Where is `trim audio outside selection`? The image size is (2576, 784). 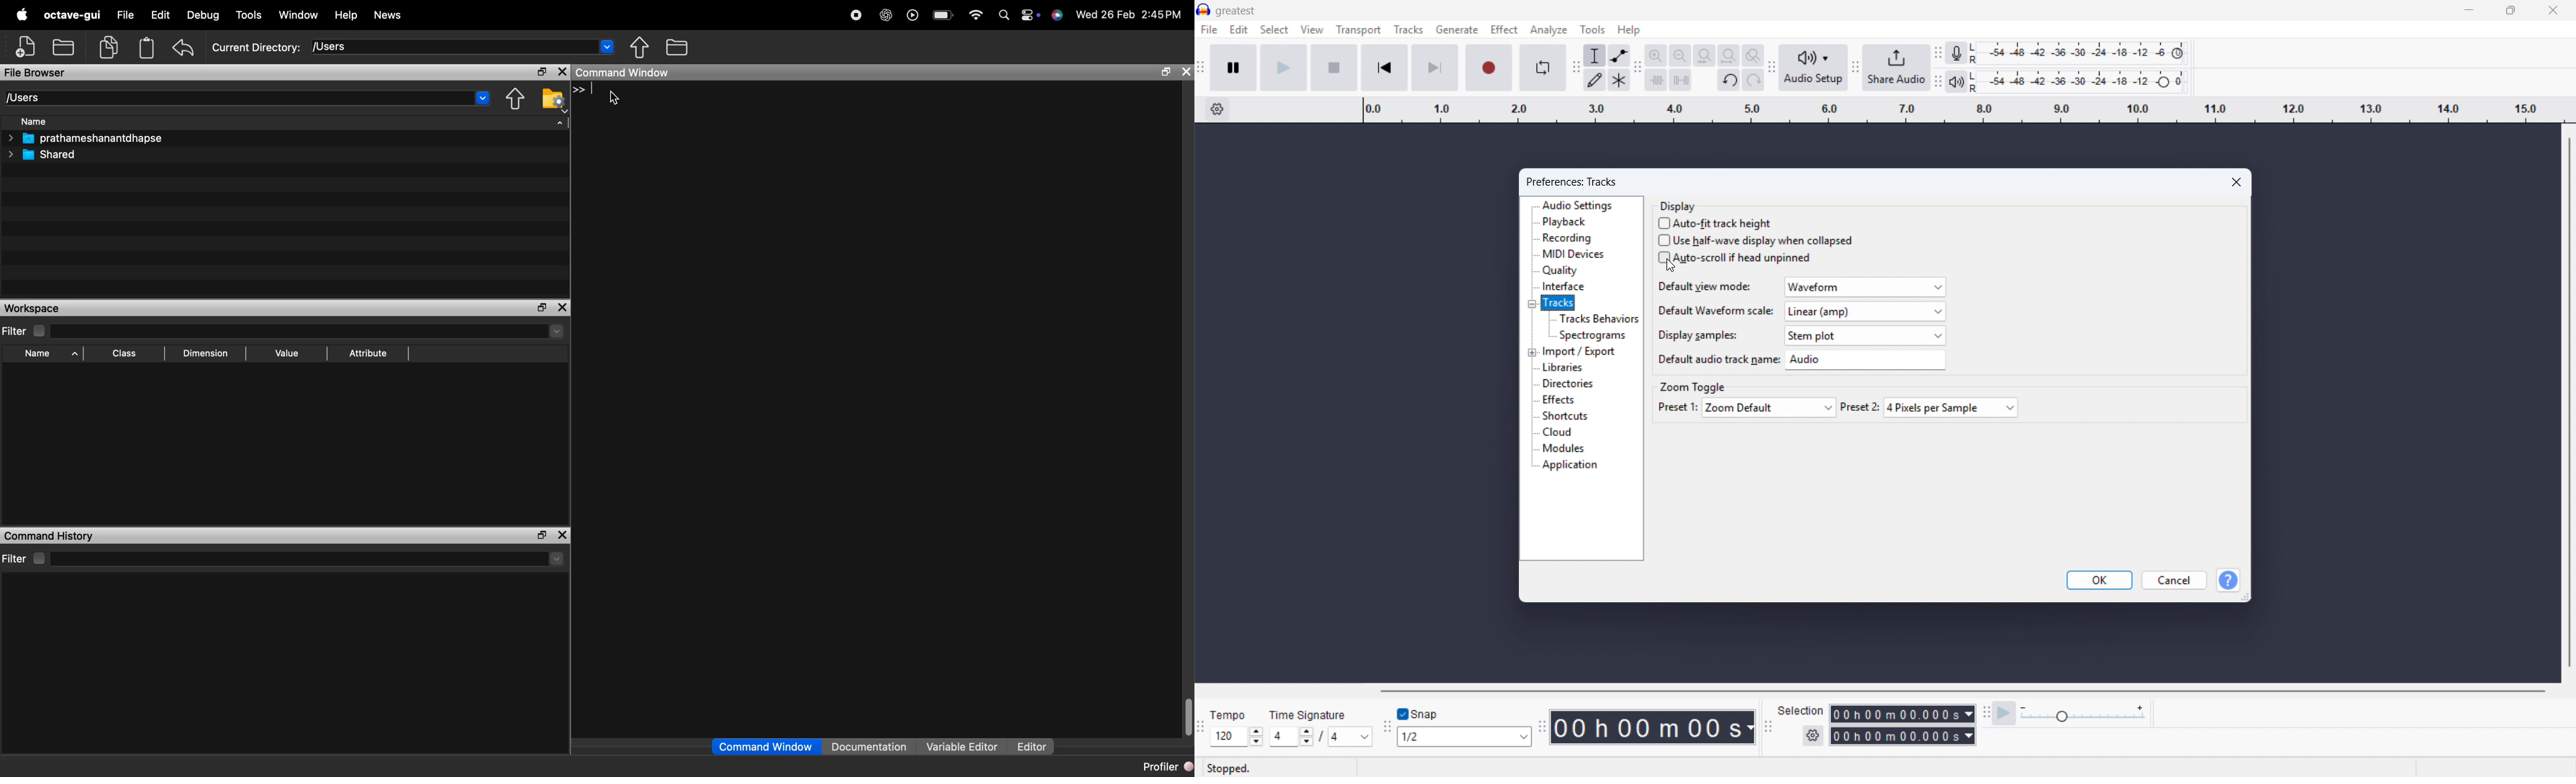
trim audio outside selection is located at coordinates (1656, 80).